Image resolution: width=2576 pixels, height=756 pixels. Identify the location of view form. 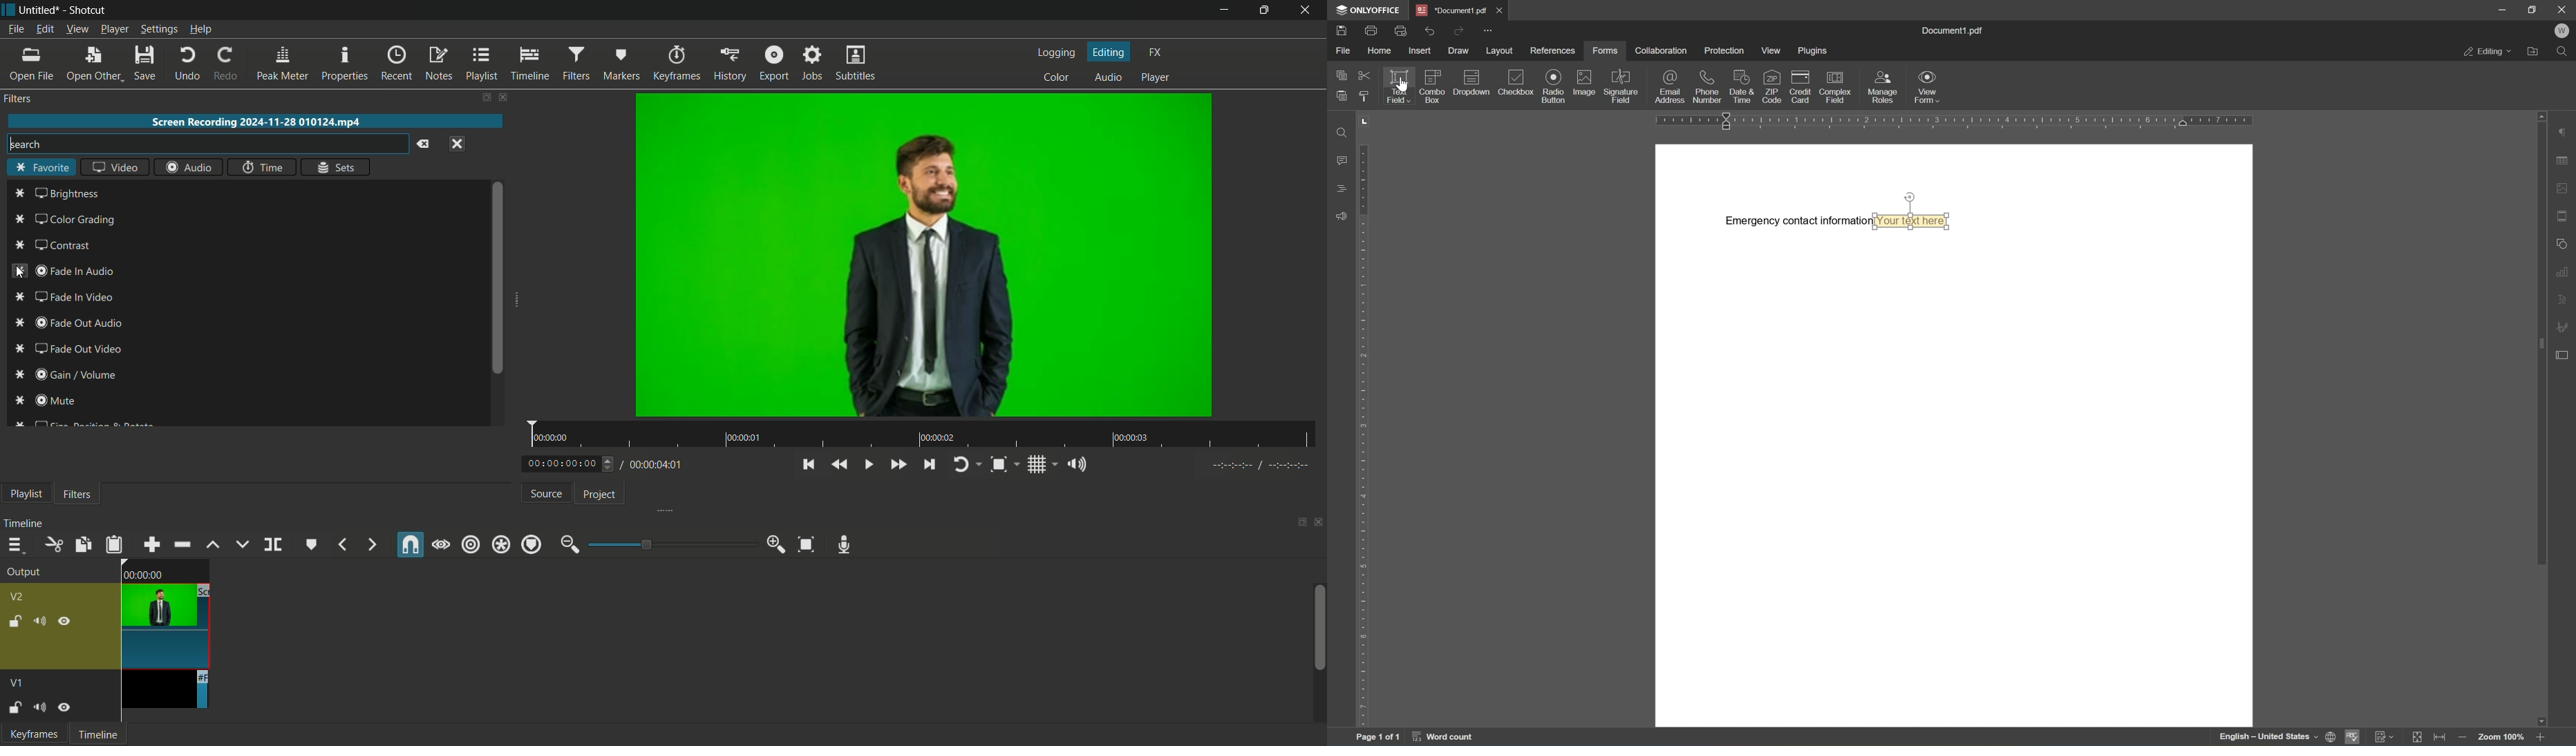
(1928, 87).